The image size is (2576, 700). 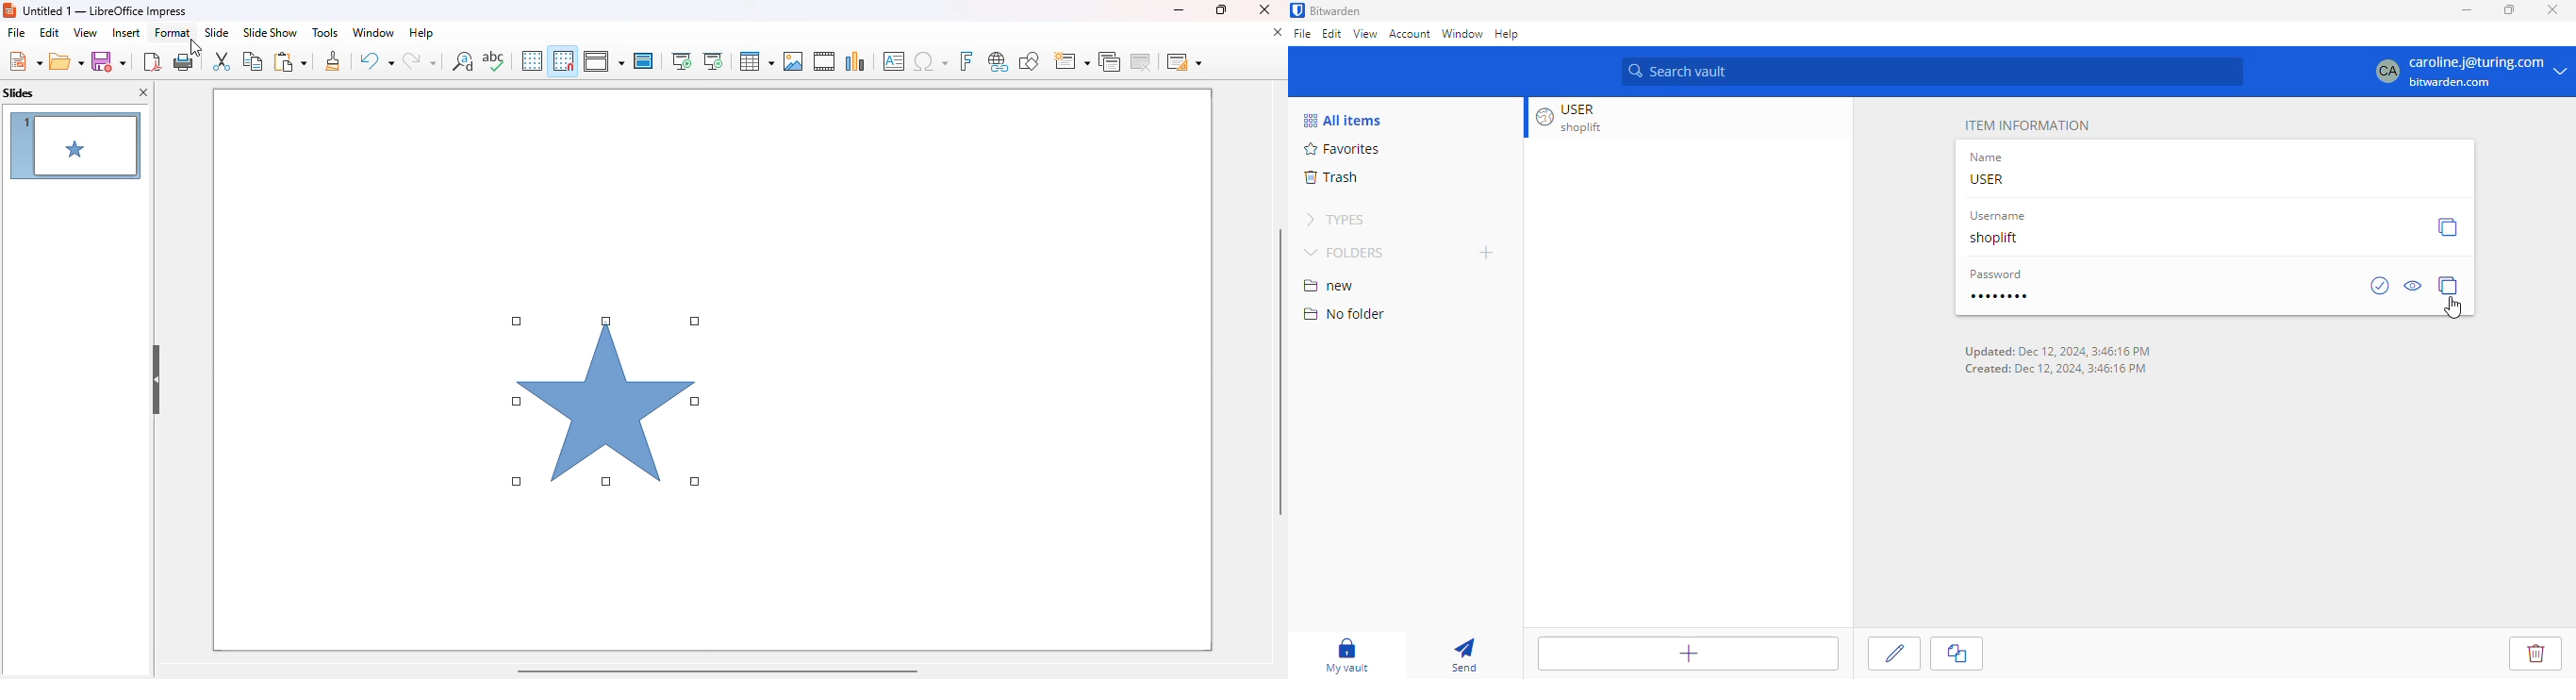 What do you see at coordinates (2414, 286) in the screenshot?
I see `toggle visibility` at bounding box center [2414, 286].